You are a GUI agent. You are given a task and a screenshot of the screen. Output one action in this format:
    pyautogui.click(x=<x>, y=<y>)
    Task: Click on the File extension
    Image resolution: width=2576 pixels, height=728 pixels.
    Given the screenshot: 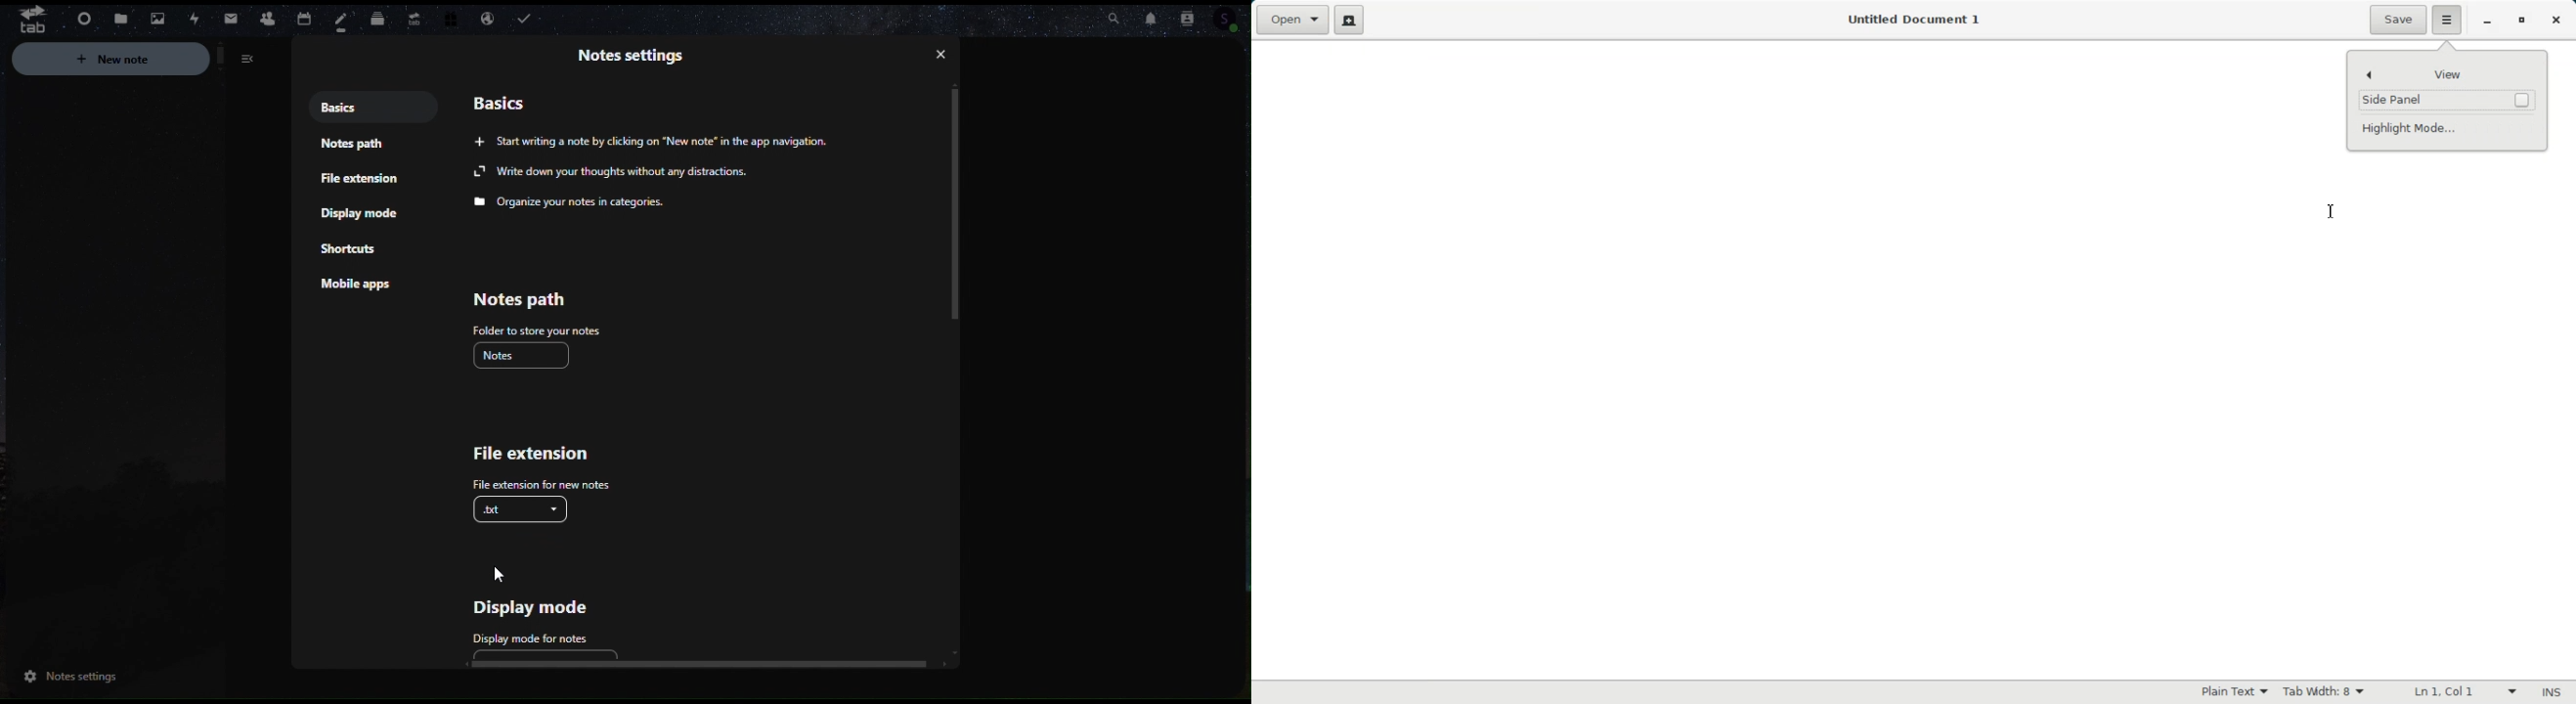 What is the action you would take?
    pyautogui.click(x=362, y=182)
    